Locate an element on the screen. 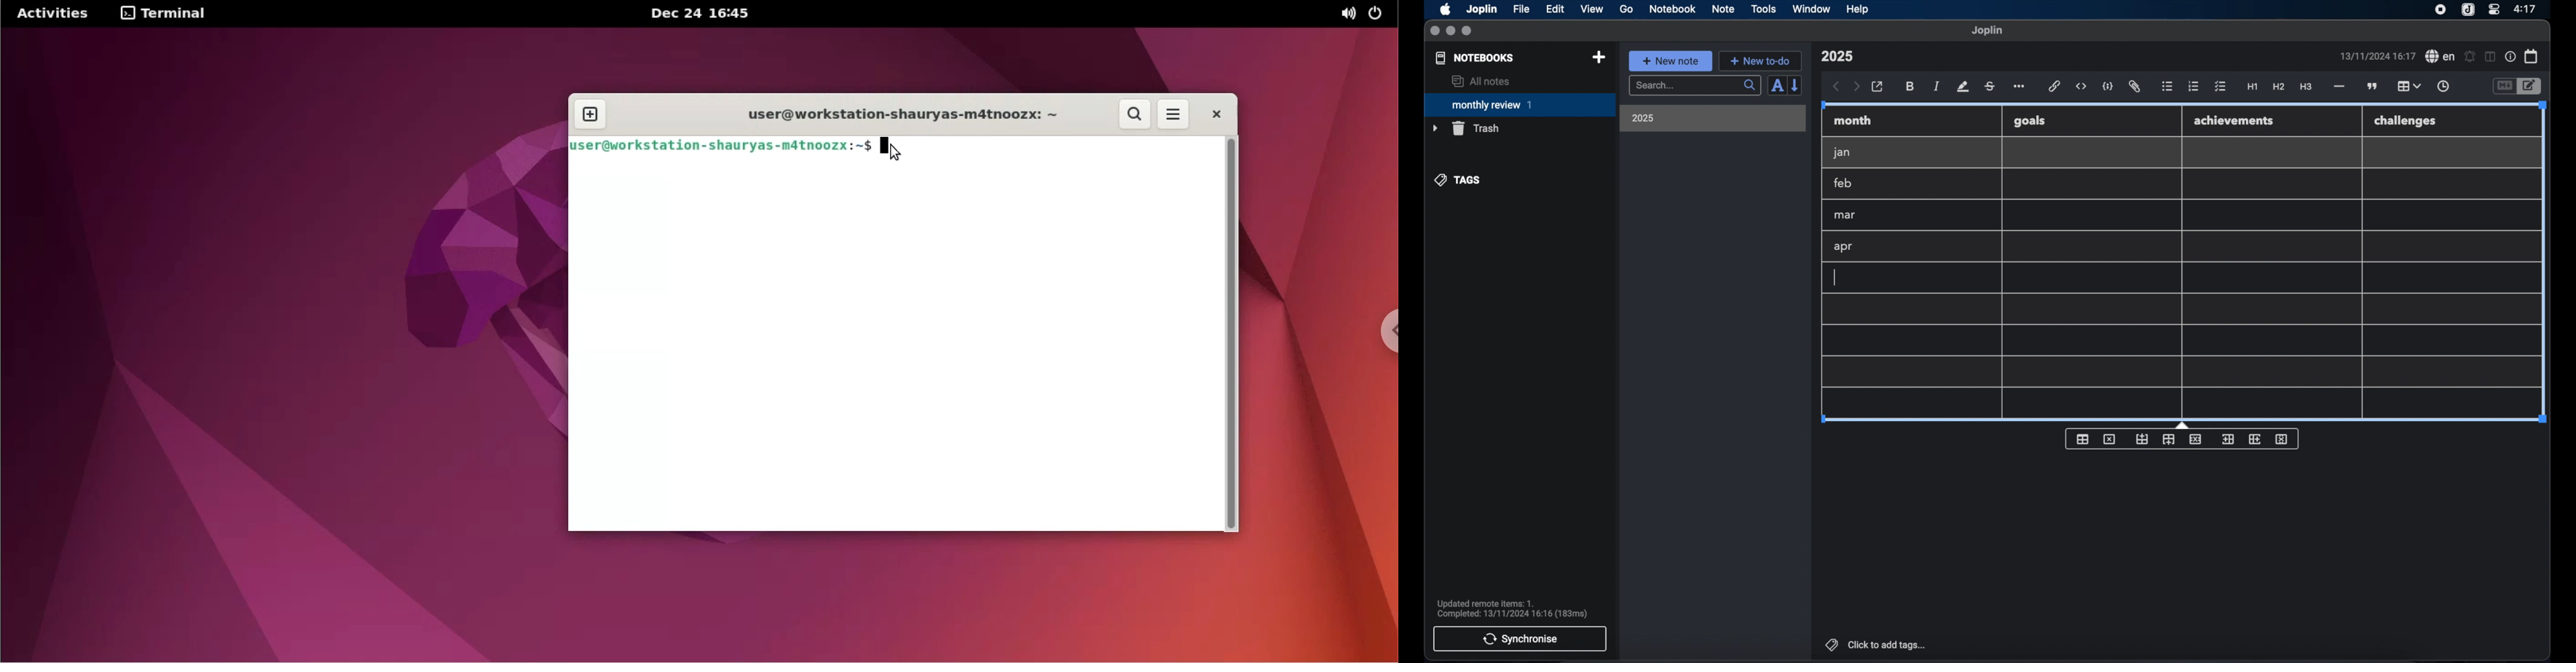 This screenshot has width=2576, height=672. heading 1 is located at coordinates (2253, 87).